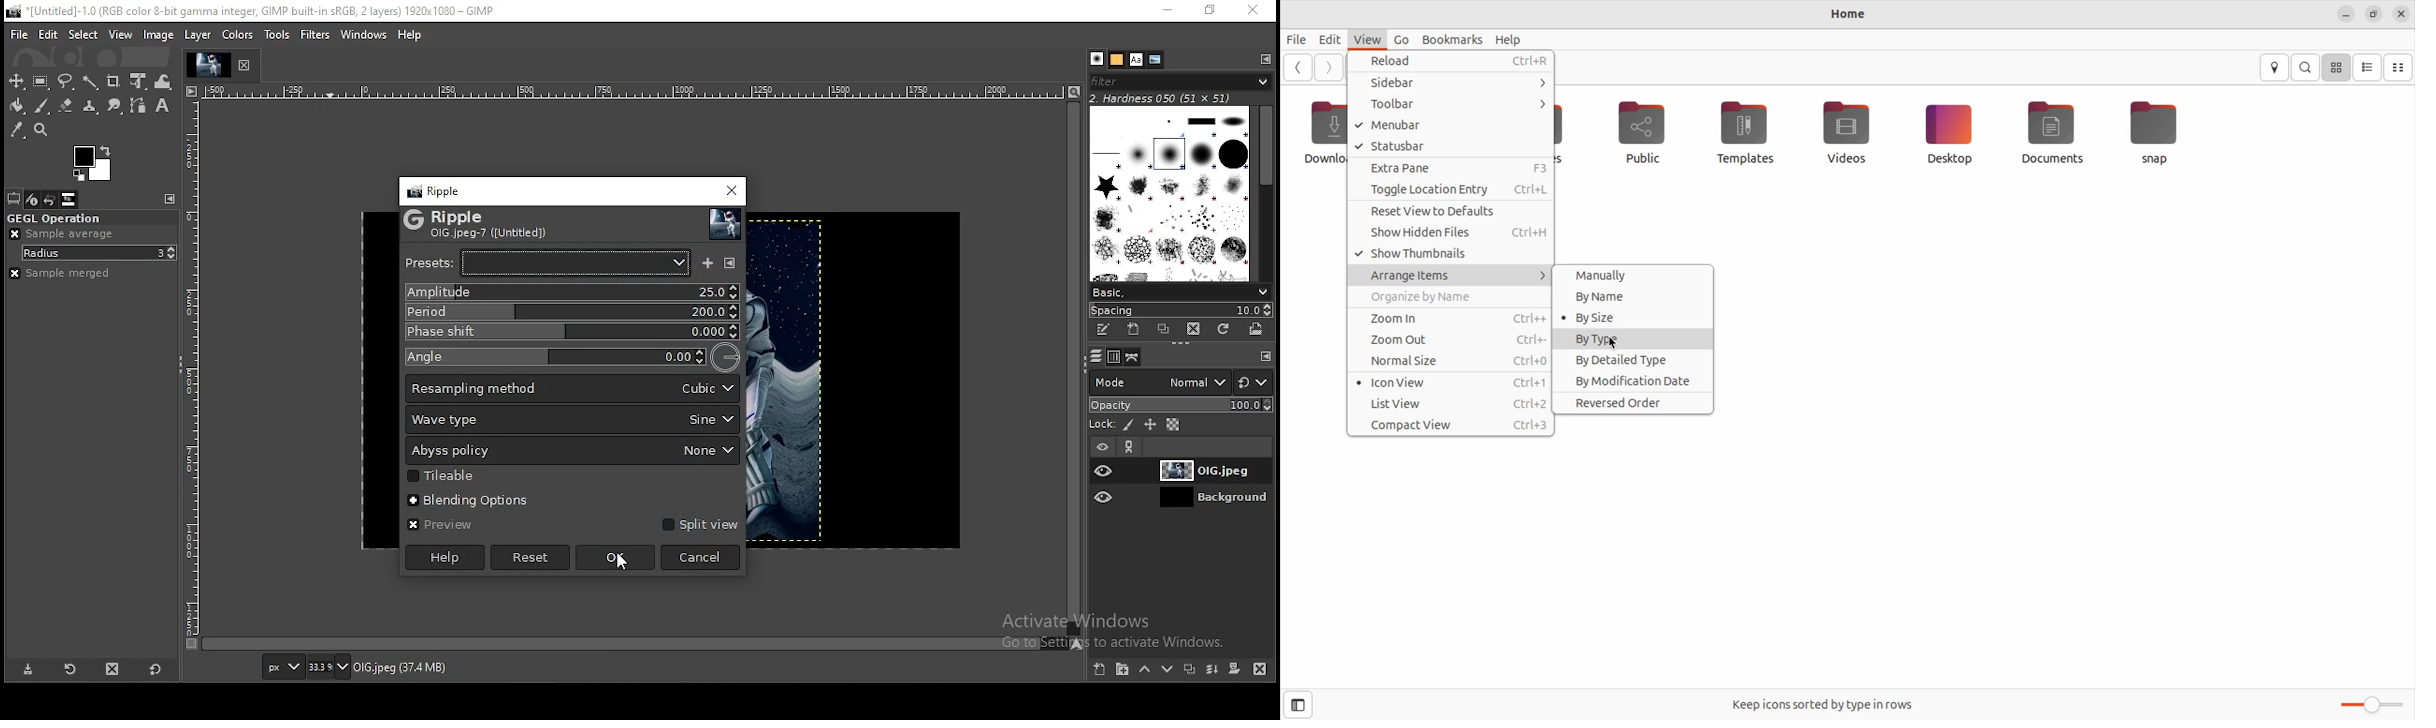 This screenshot has height=728, width=2436. What do you see at coordinates (1223, 328) in the screenshot?
I see `refresh brushes` at bounding box center [1223, 328].